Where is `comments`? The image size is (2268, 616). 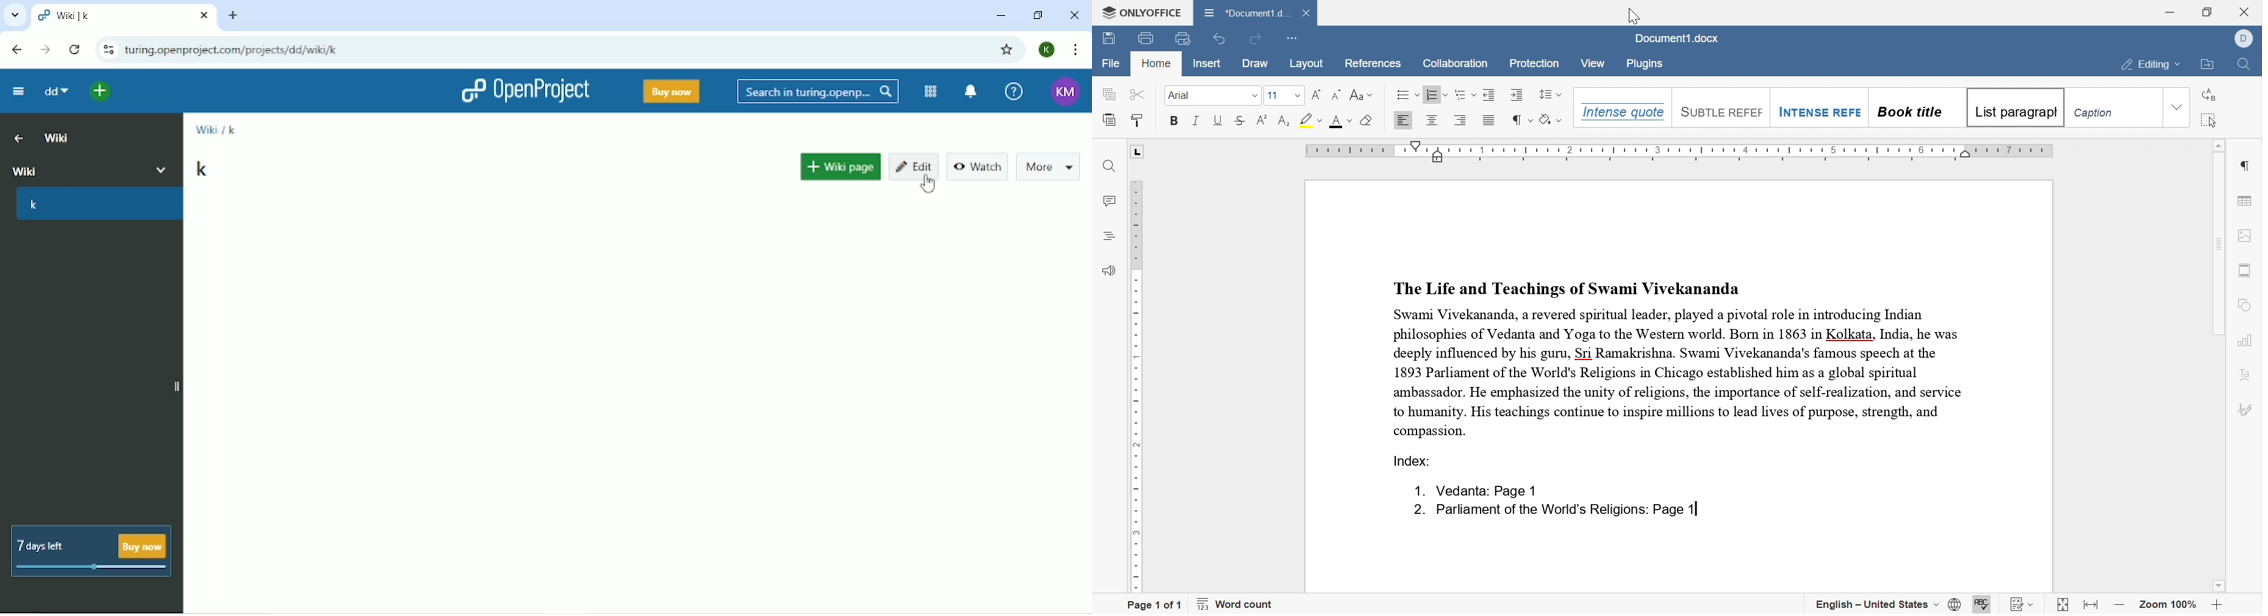
comments is located at coordinates (1113, 202).